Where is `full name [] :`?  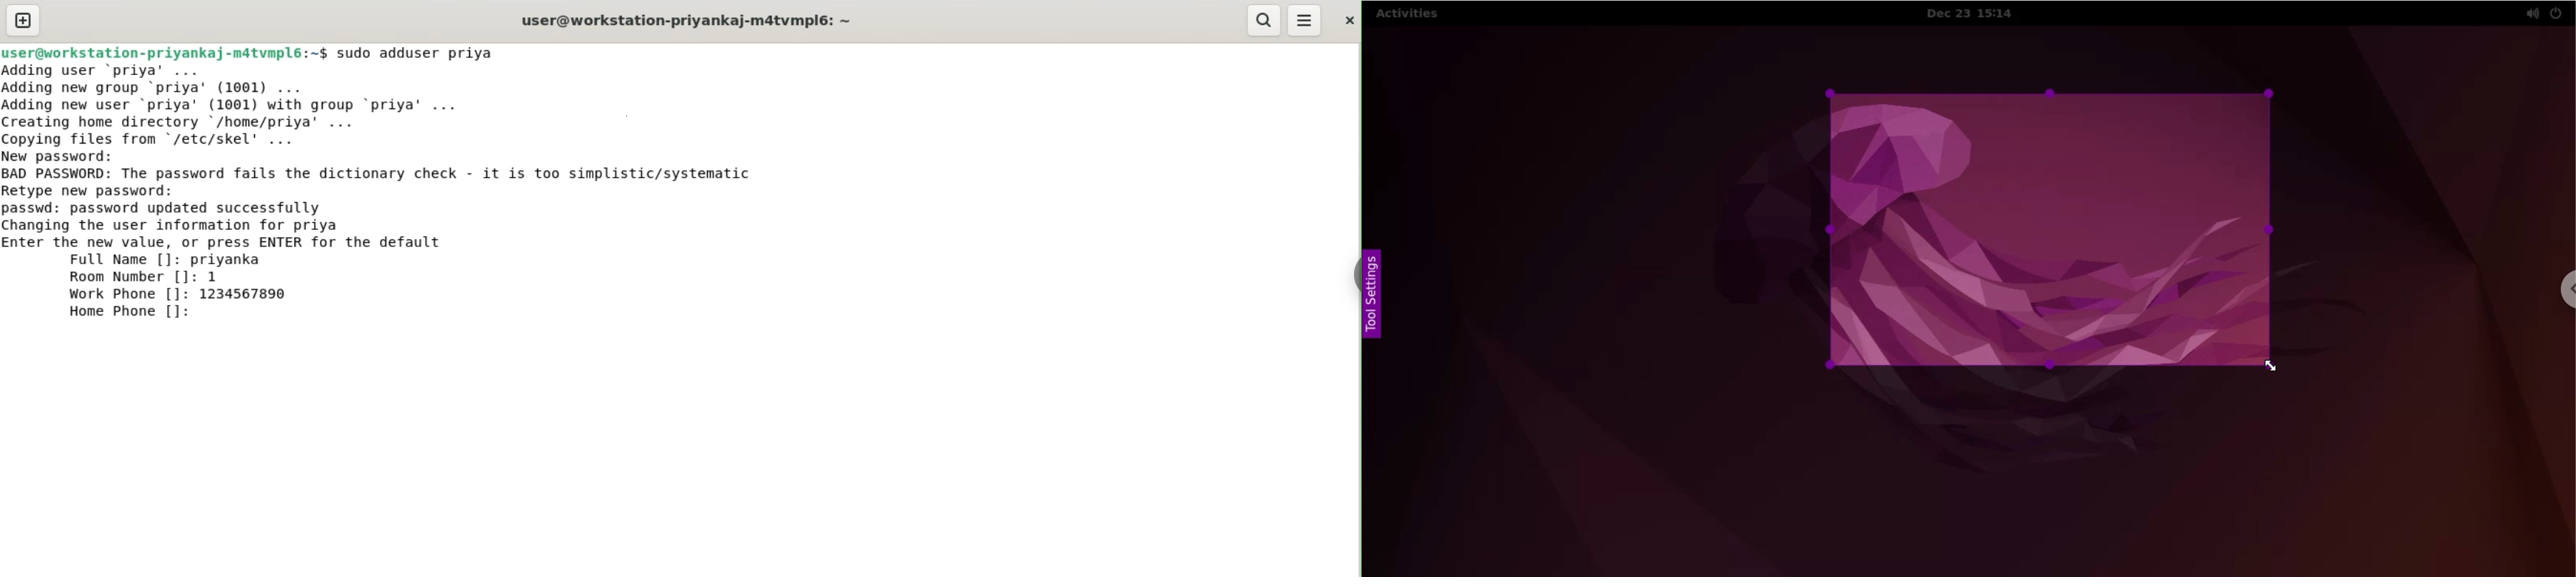
full name [] : is located at coordinates (94, 259).